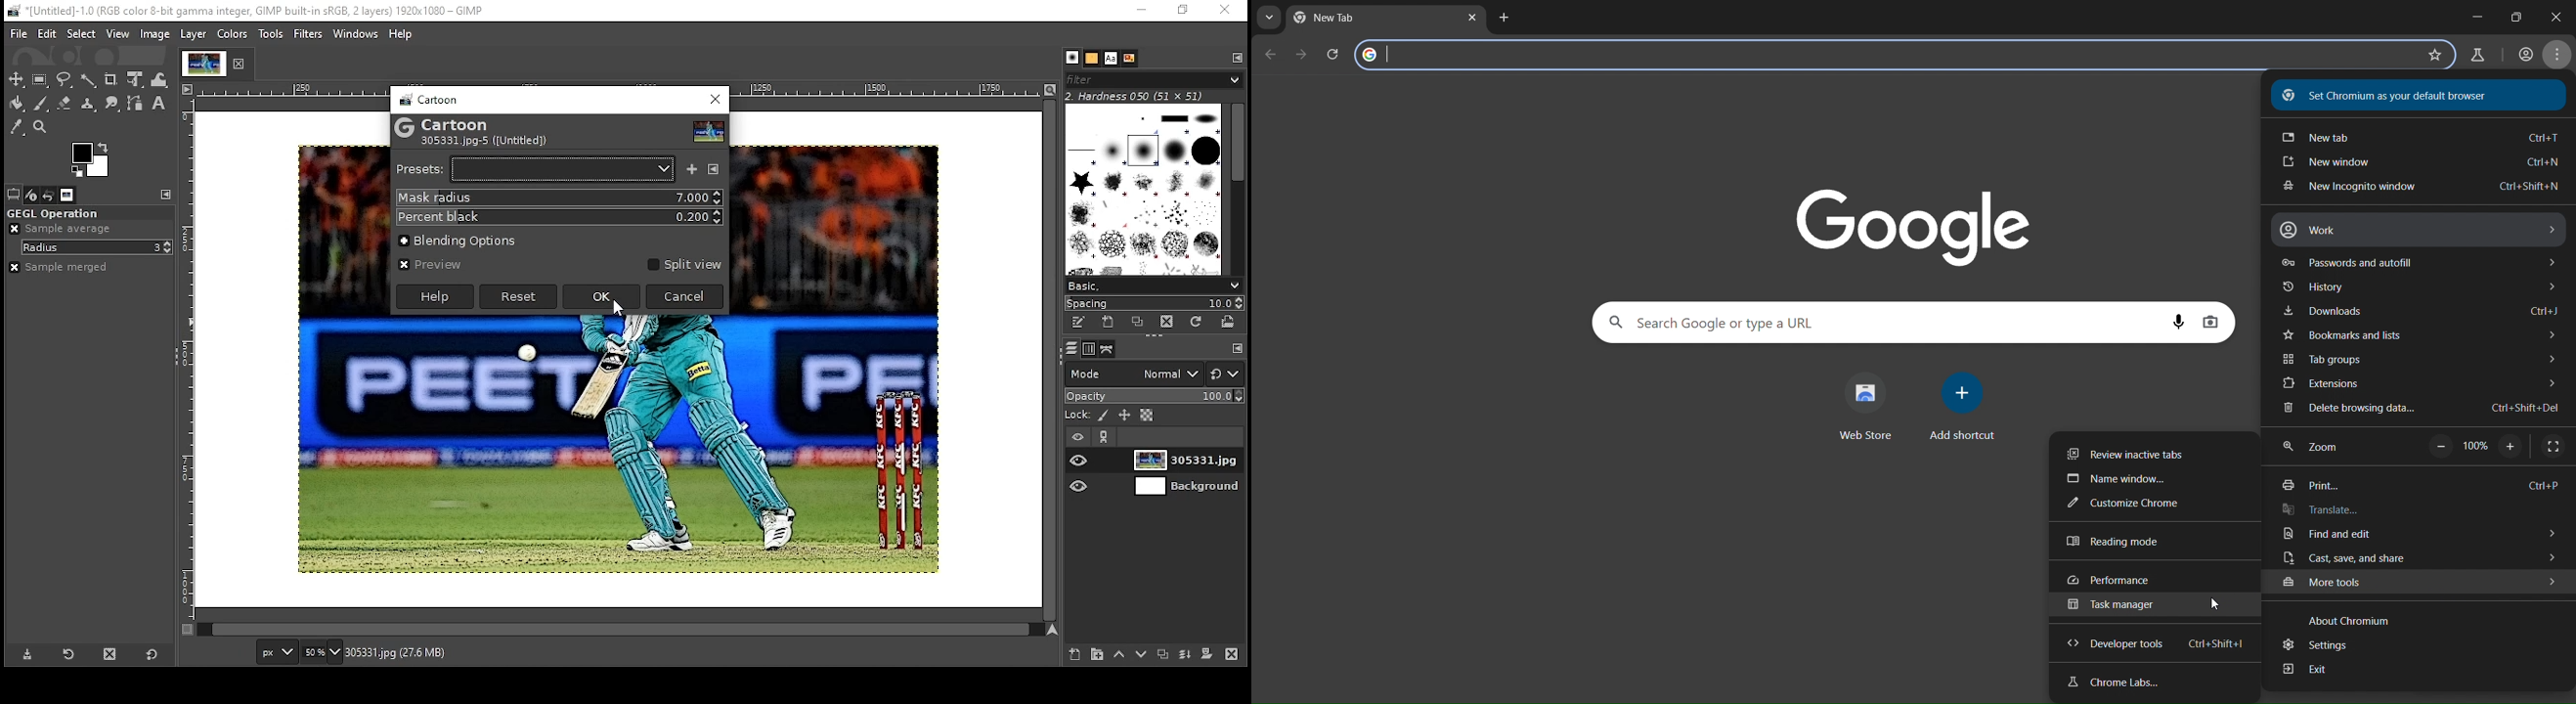 Image resolution: width=2576 pixels, height=728 pixels. I want to click on new incognito window, so click(2415, 187).